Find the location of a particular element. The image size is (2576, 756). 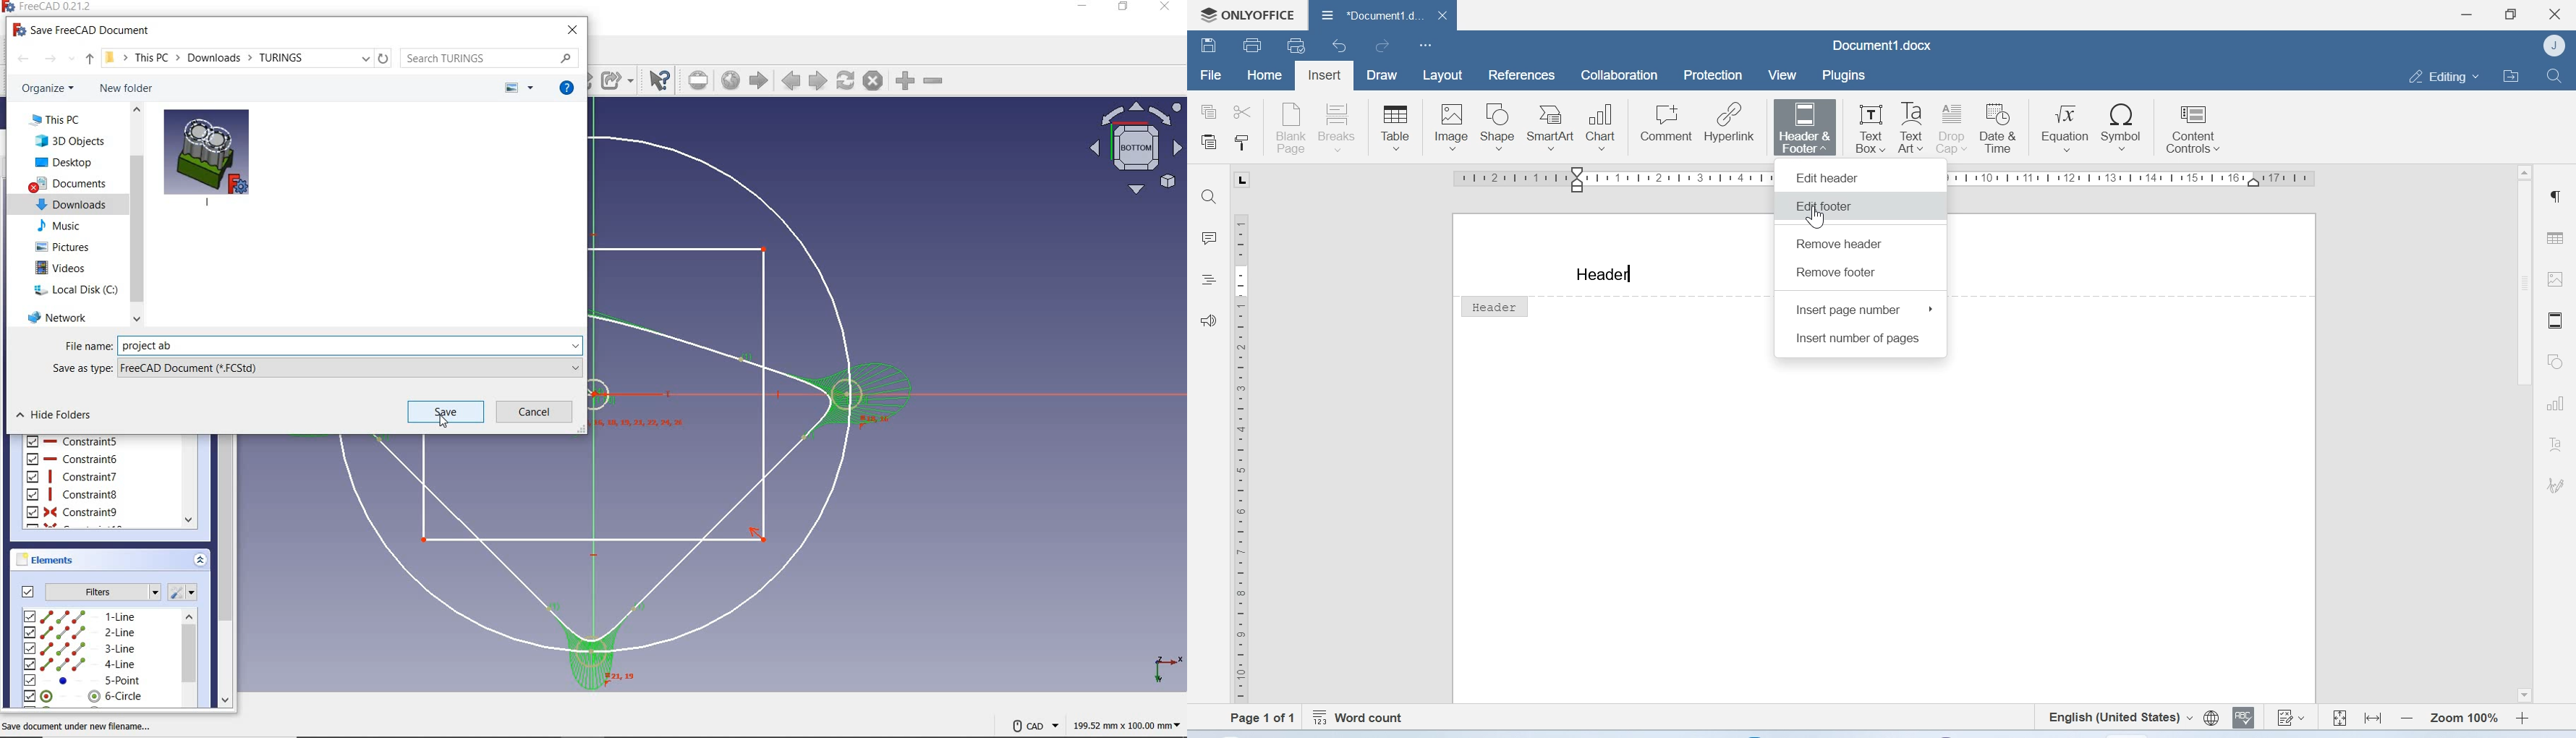

Text is located at coordinates (2555, 444).